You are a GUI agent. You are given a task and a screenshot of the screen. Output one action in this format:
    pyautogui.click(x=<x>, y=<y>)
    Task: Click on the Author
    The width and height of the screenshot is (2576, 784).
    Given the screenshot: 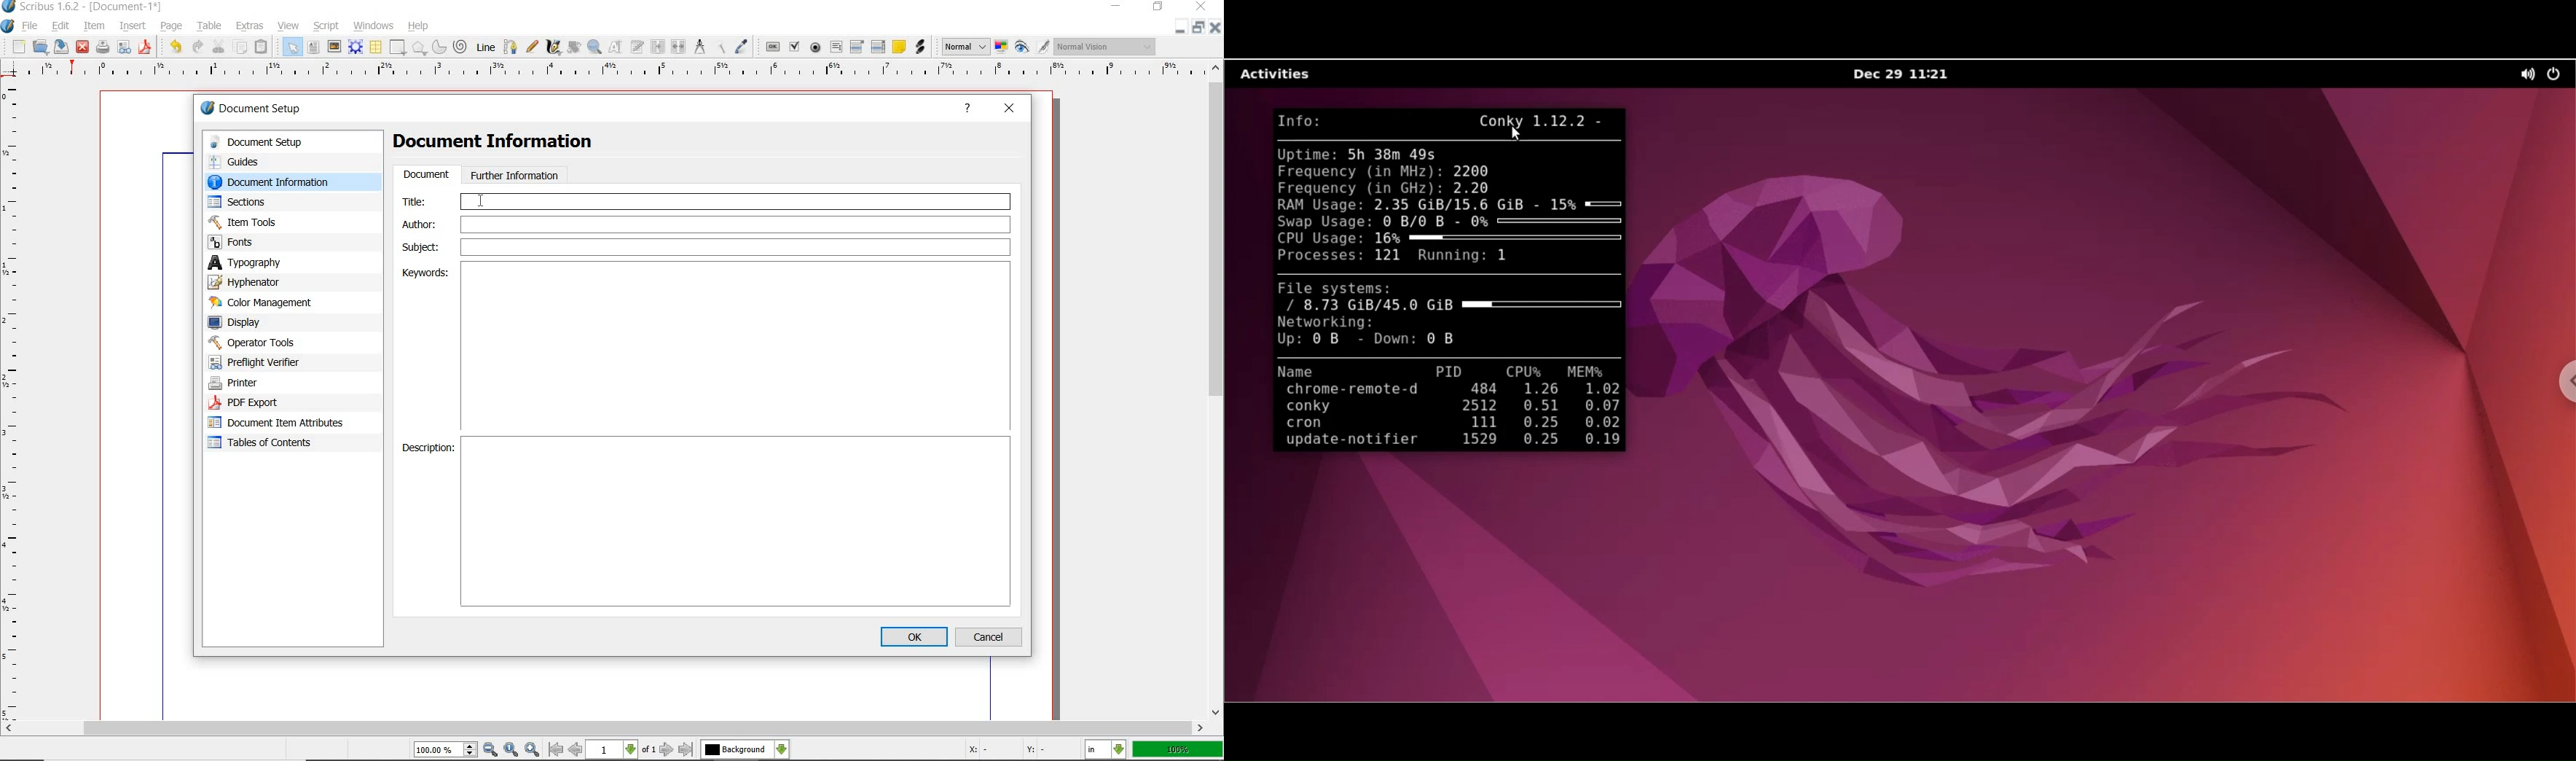 What is the action you would take?
    pyautogui.click(x=702, y=225)
    